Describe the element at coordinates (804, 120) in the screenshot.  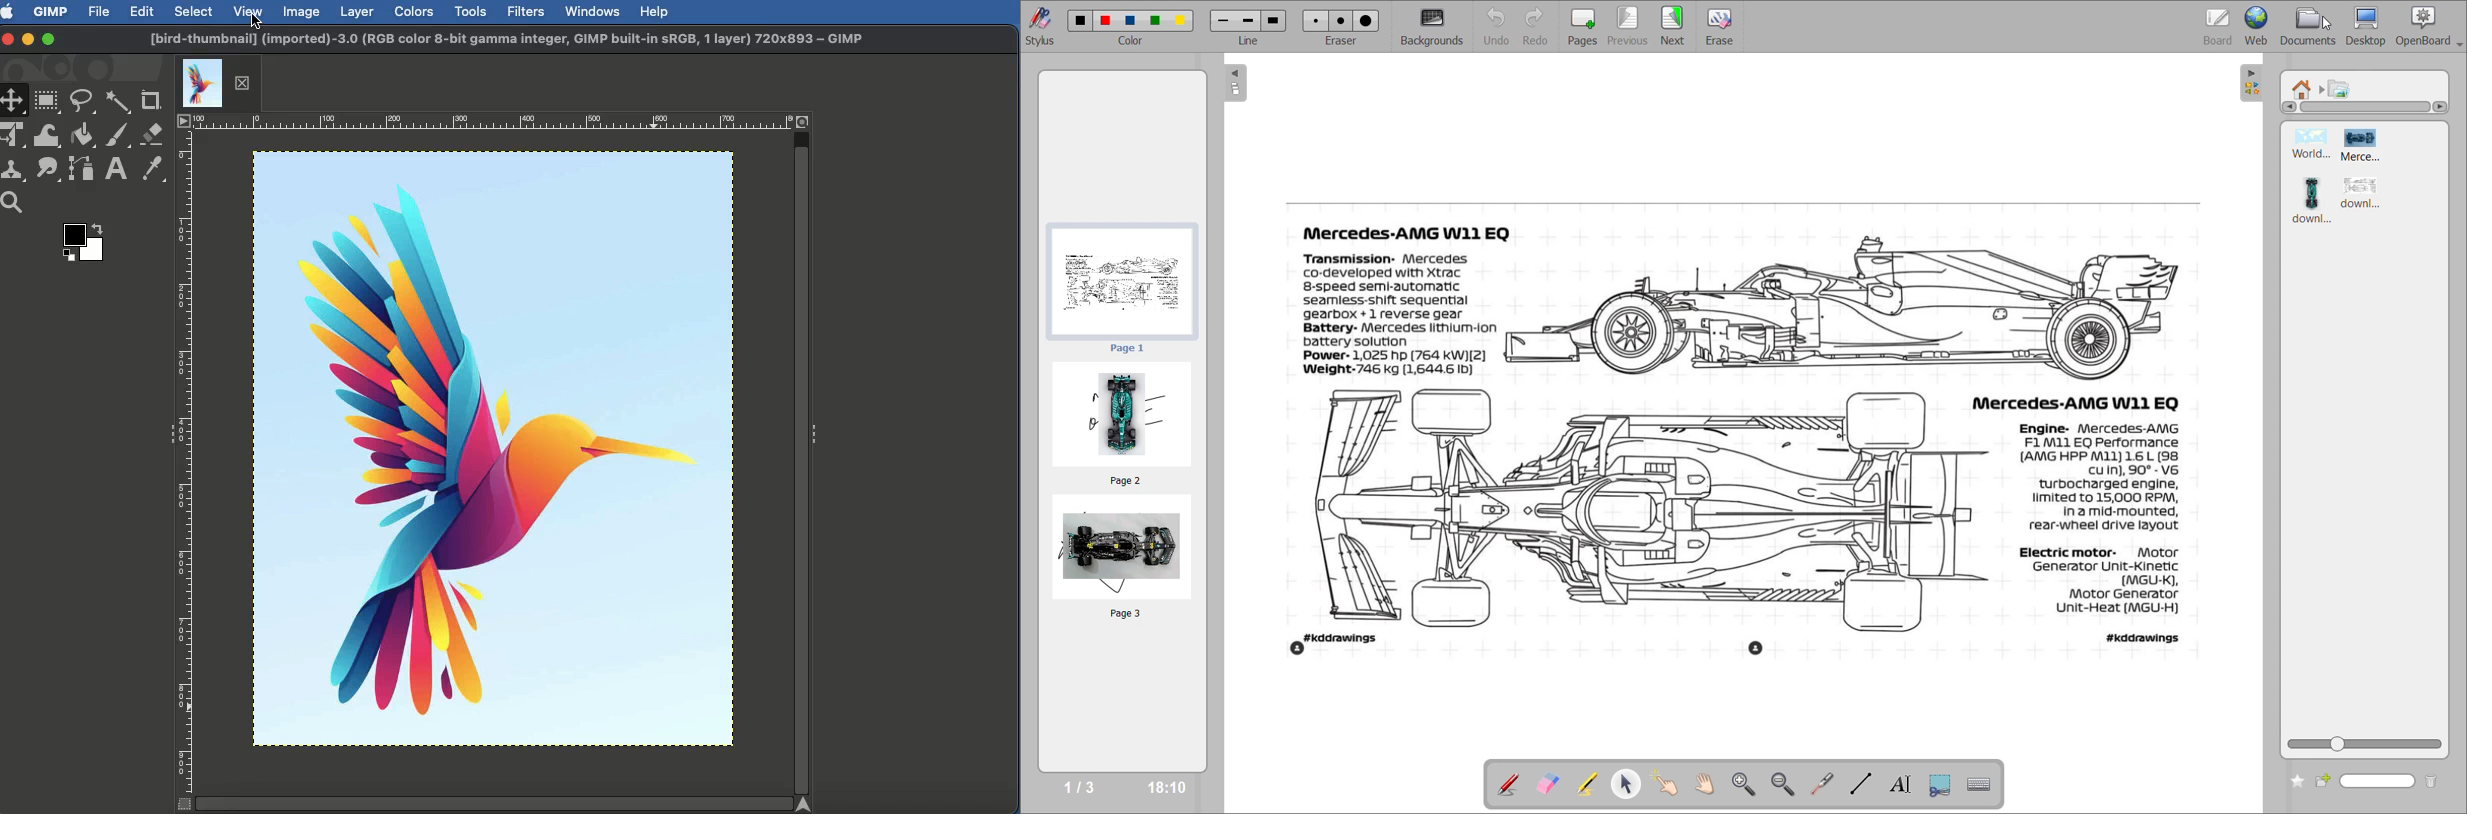
I see `Zoom image when window size changes` at that location.